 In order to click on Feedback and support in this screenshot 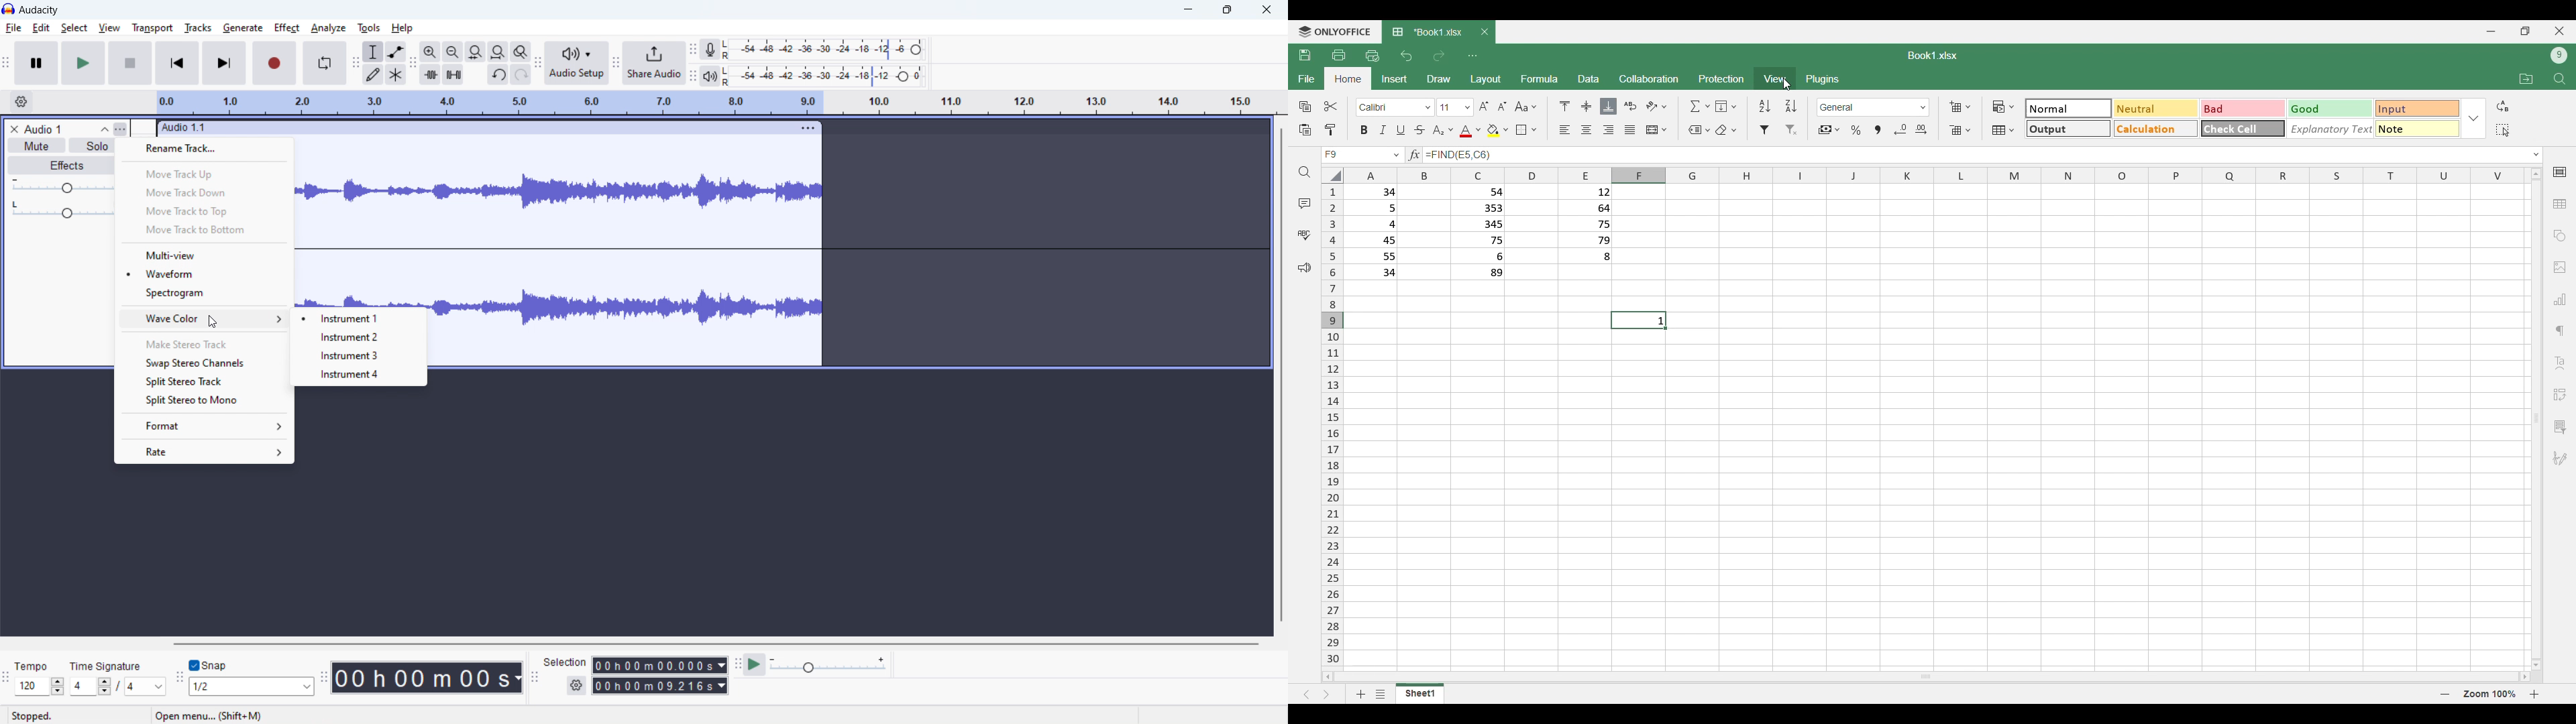, I will do `click(1303, 269)`.